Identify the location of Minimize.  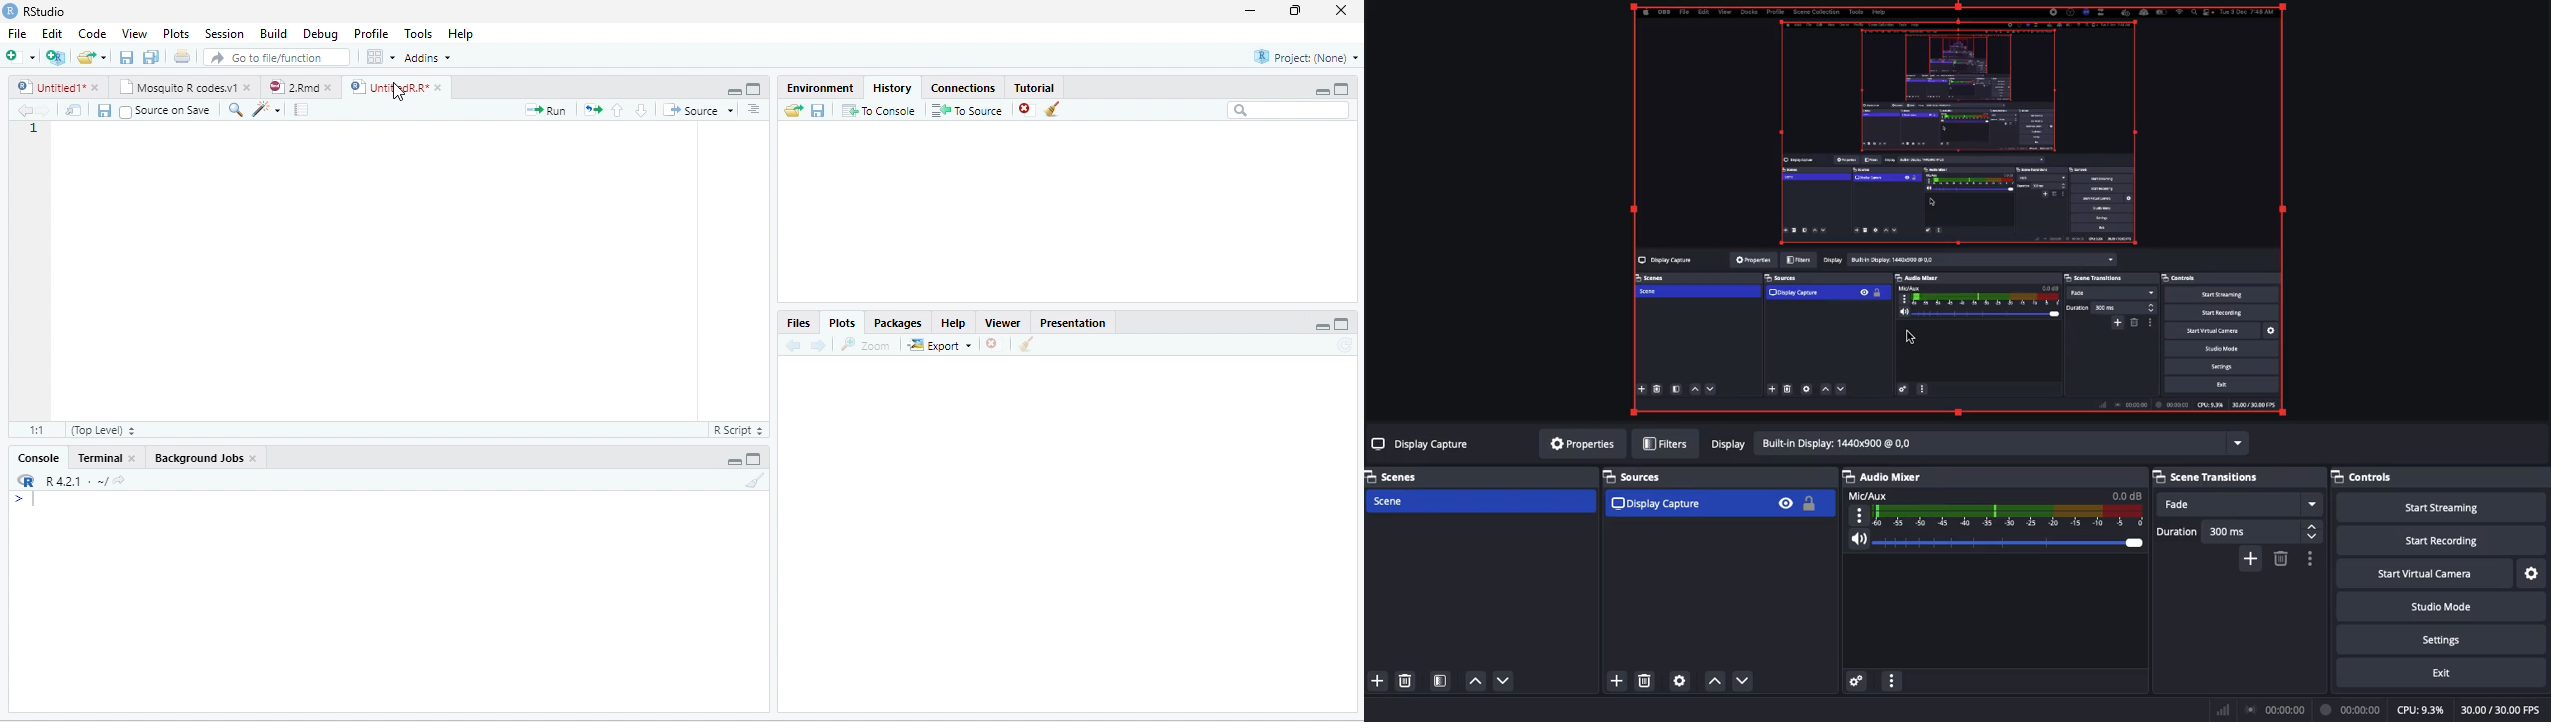
(733, 461).